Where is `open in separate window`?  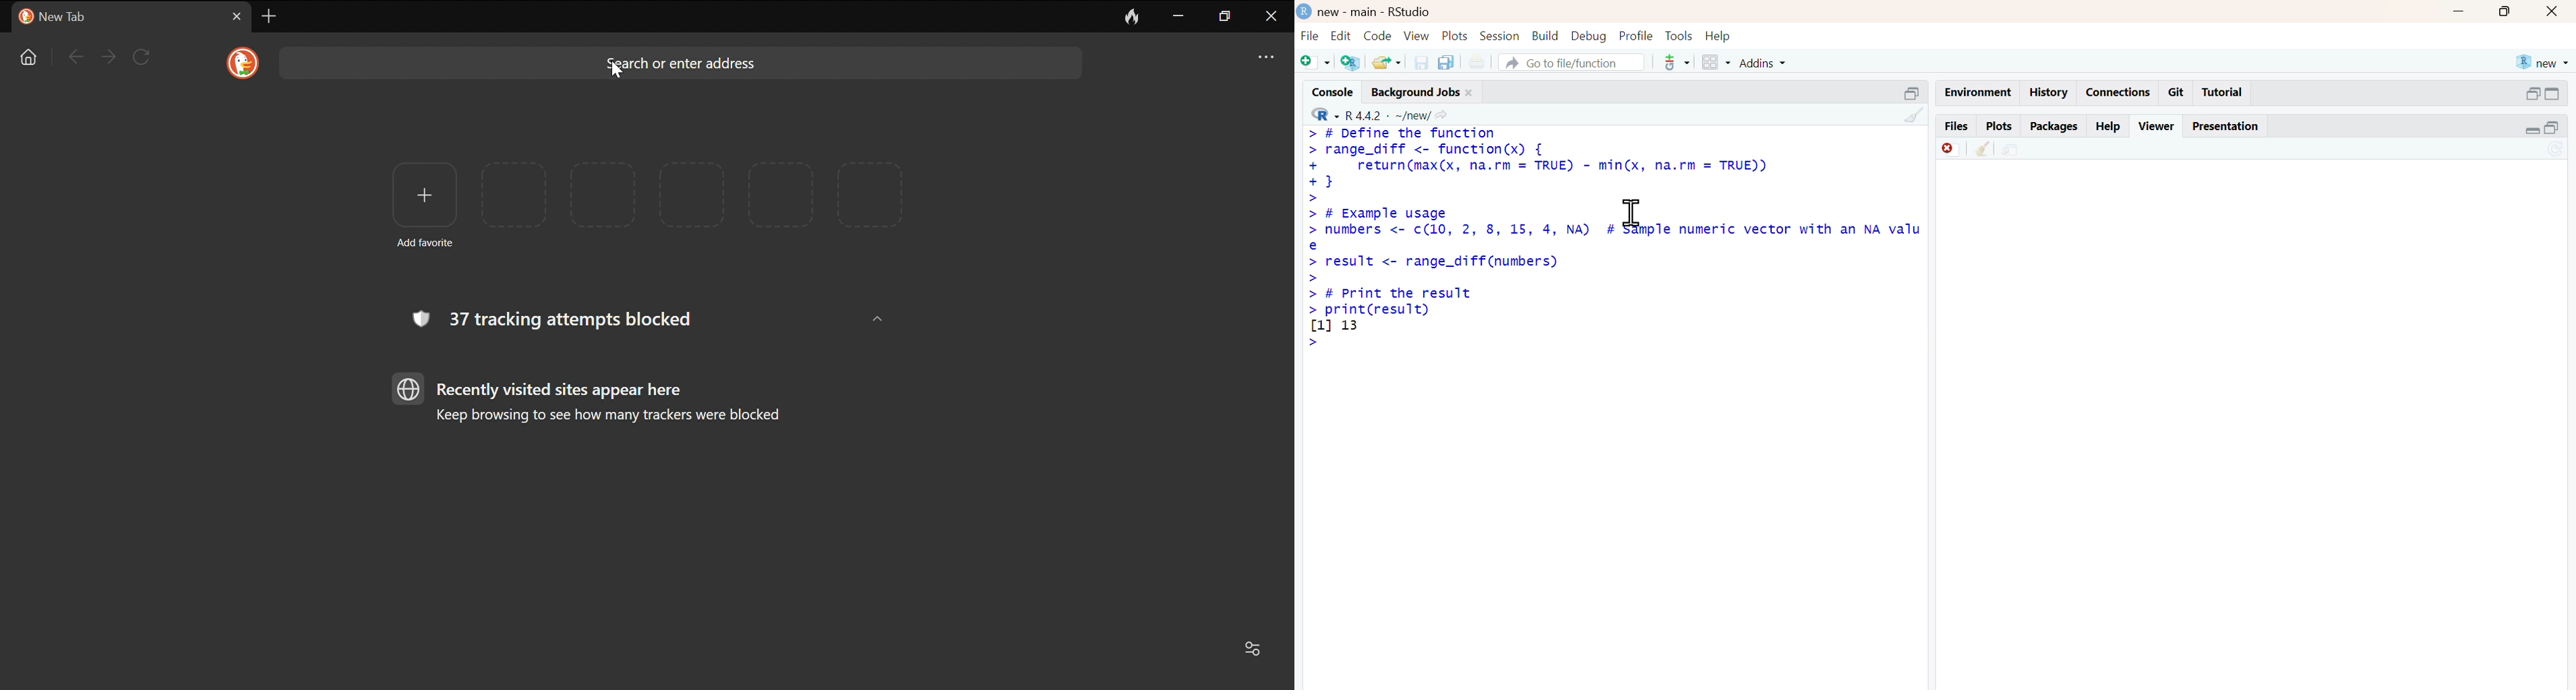
open in separate window is located at coordinates (2552, 127).